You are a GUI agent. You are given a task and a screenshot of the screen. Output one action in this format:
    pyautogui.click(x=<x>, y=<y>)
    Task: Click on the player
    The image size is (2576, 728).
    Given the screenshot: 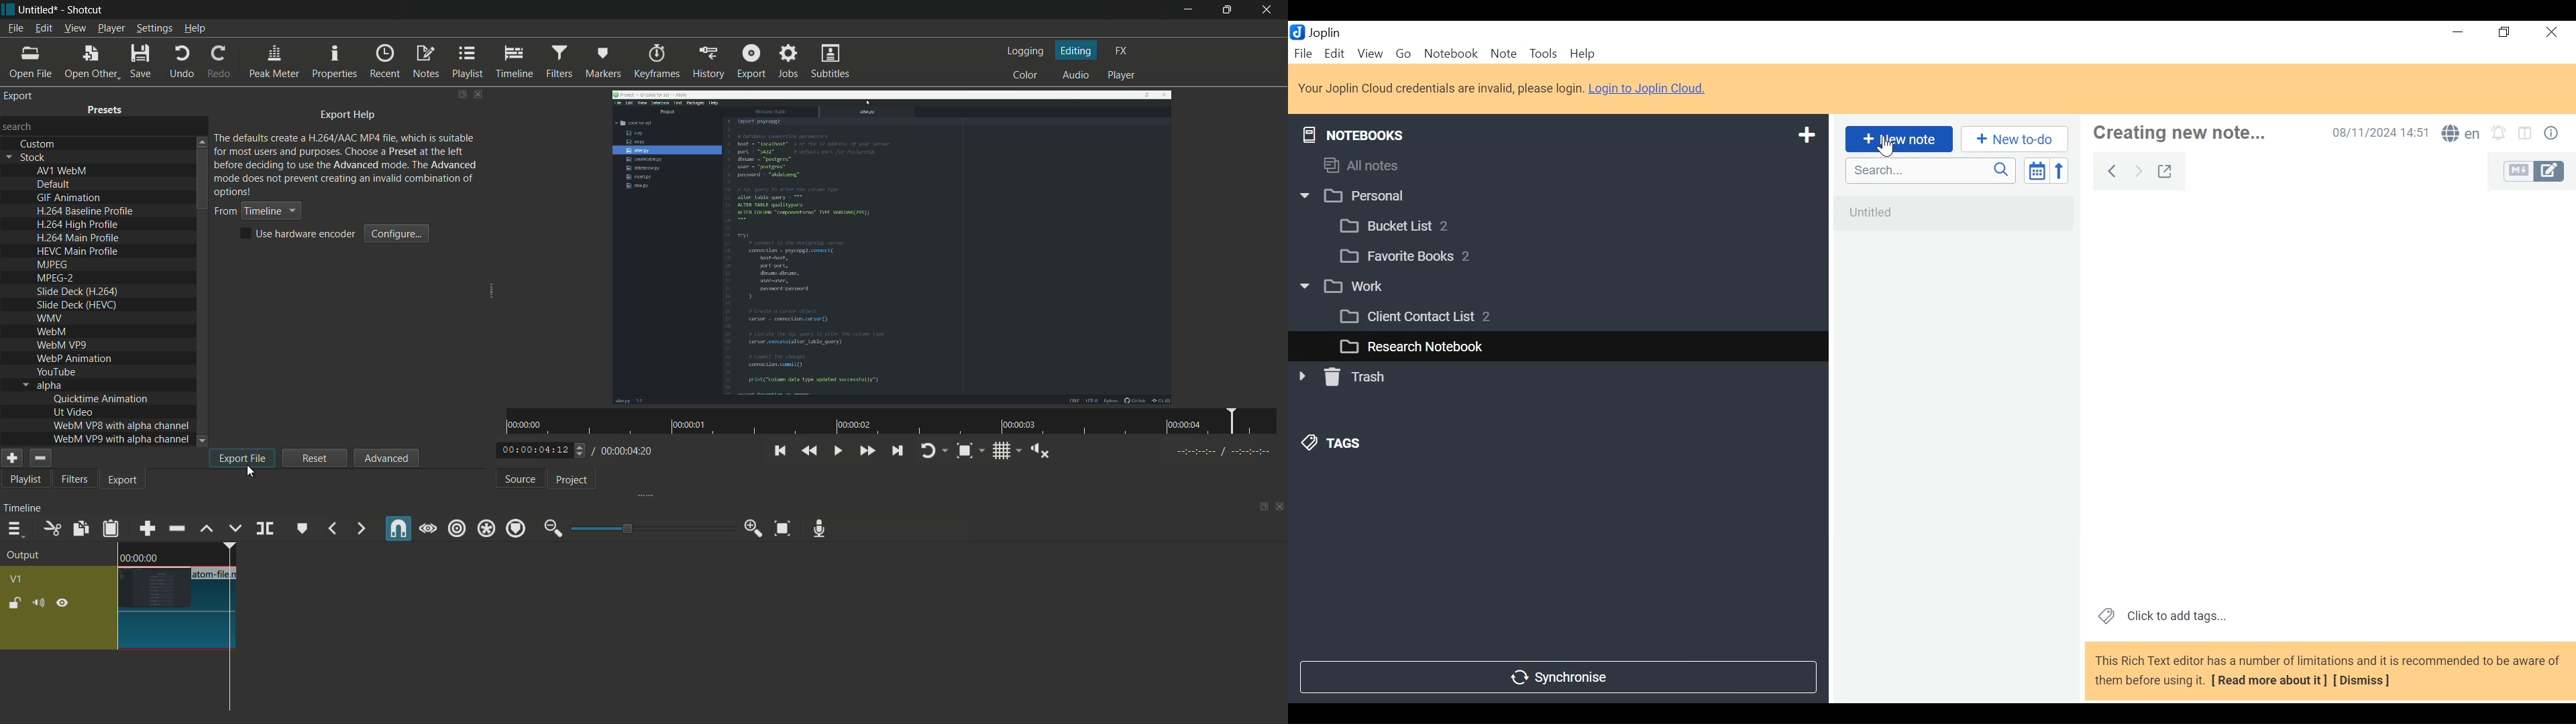 What is the action you would take?
    pyautogui.click(x=1122, y=75)
    